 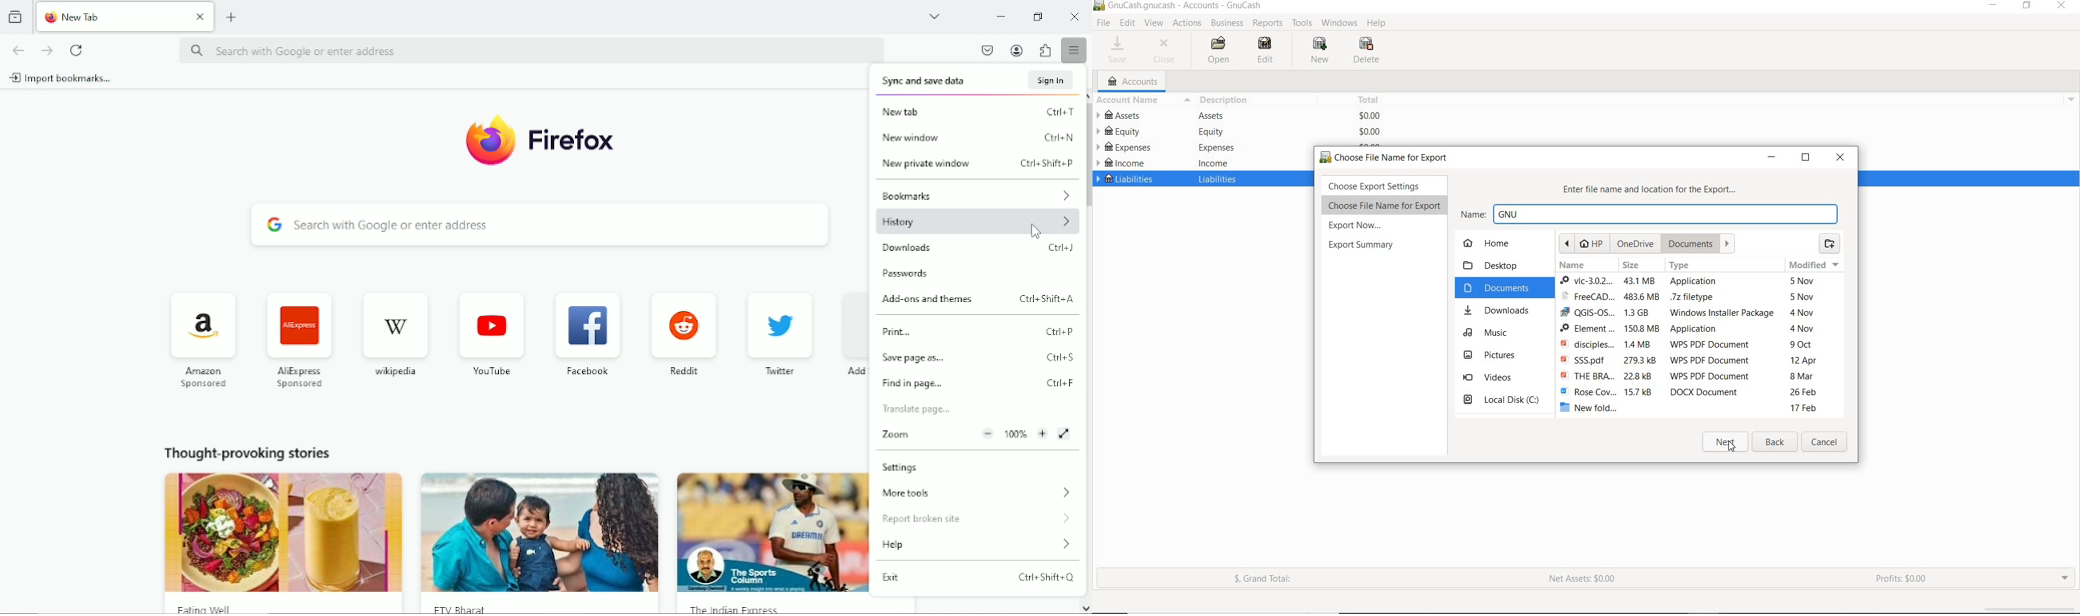 I want to click on search with Google or enter address, so click(x=539, y=229).